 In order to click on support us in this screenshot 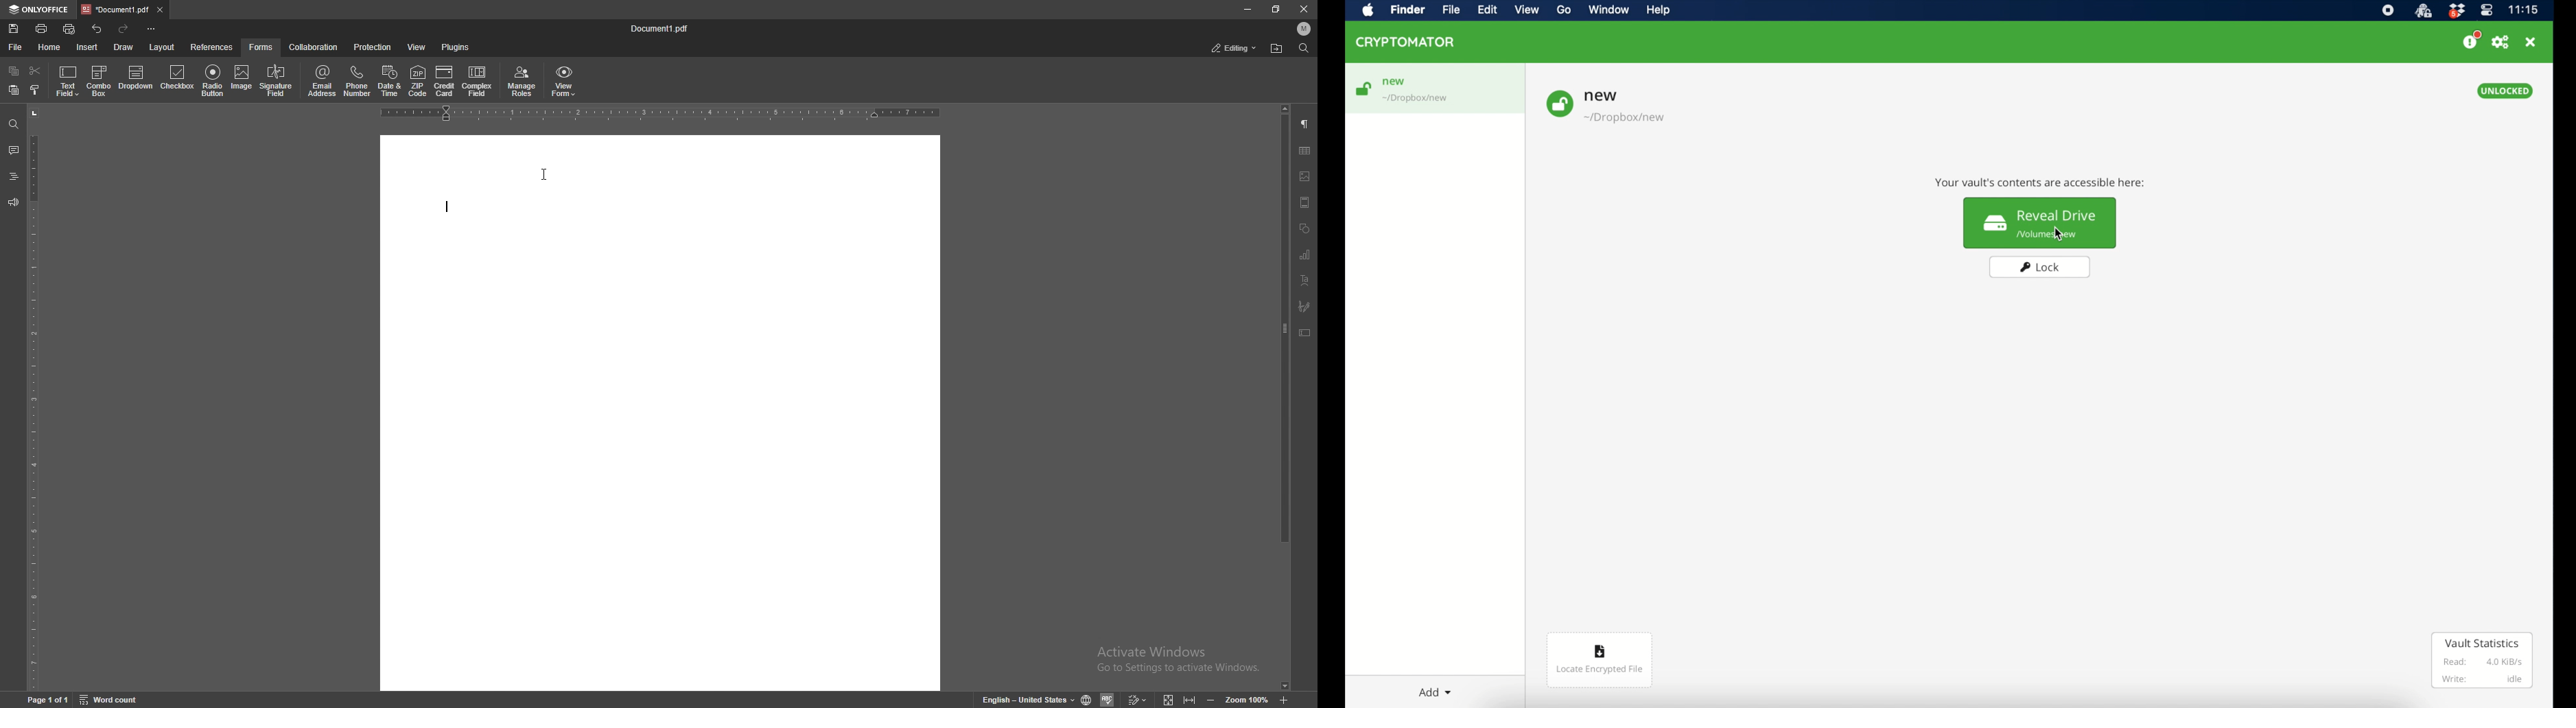, I will do `click(2472, 40)`.